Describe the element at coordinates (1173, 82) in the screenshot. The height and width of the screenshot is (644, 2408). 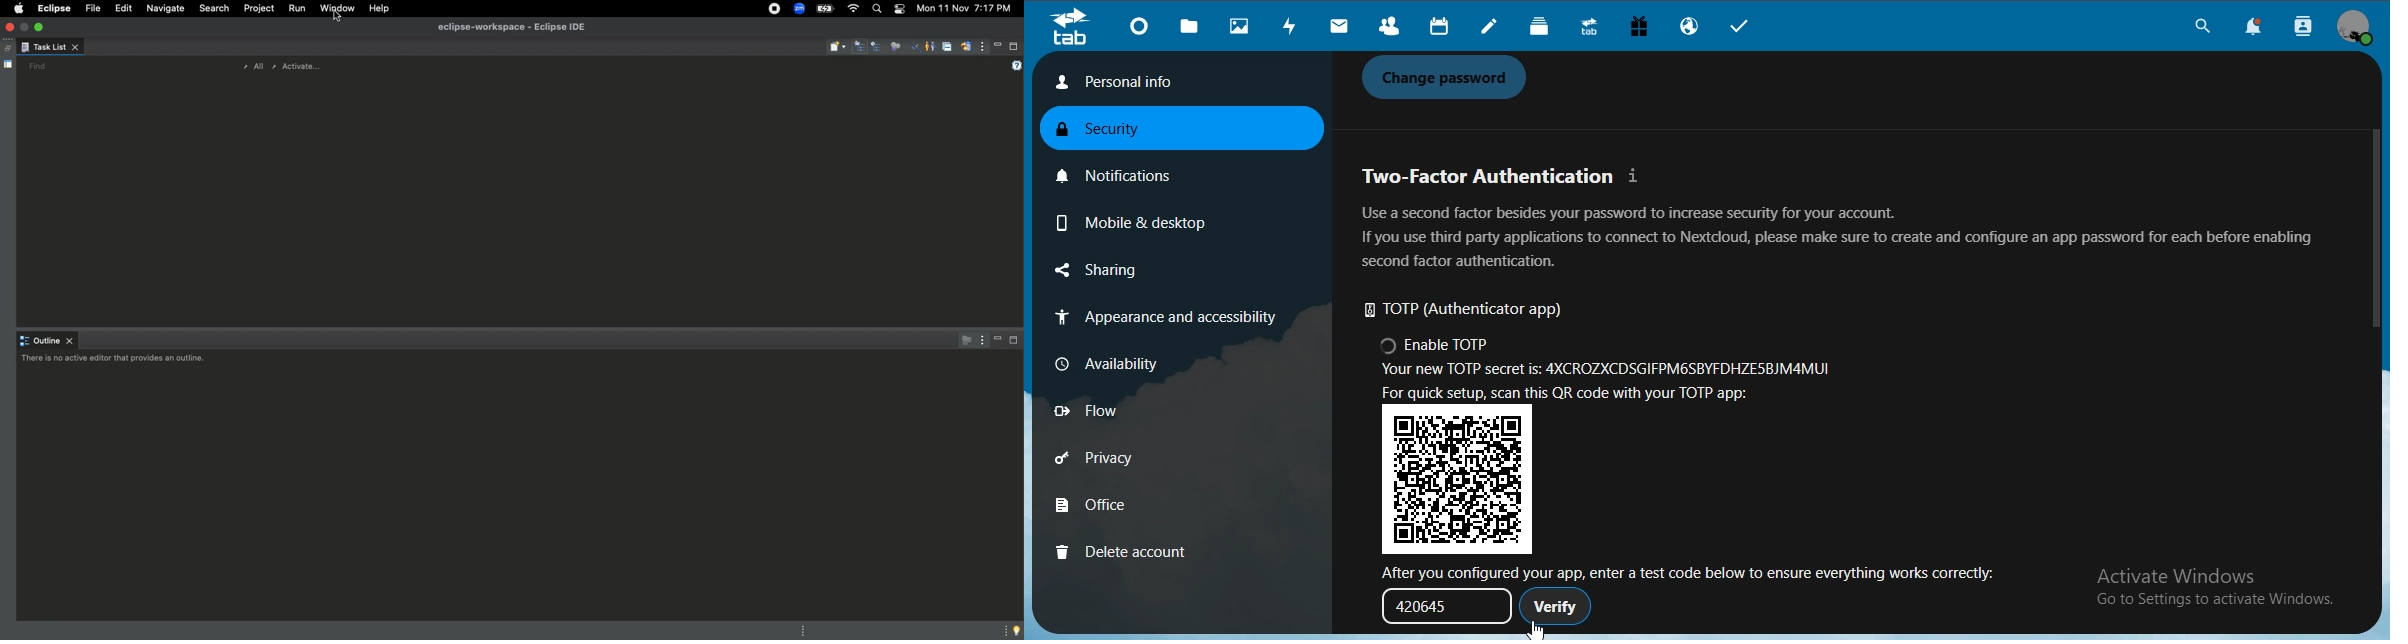
I see `personal info` at that location.